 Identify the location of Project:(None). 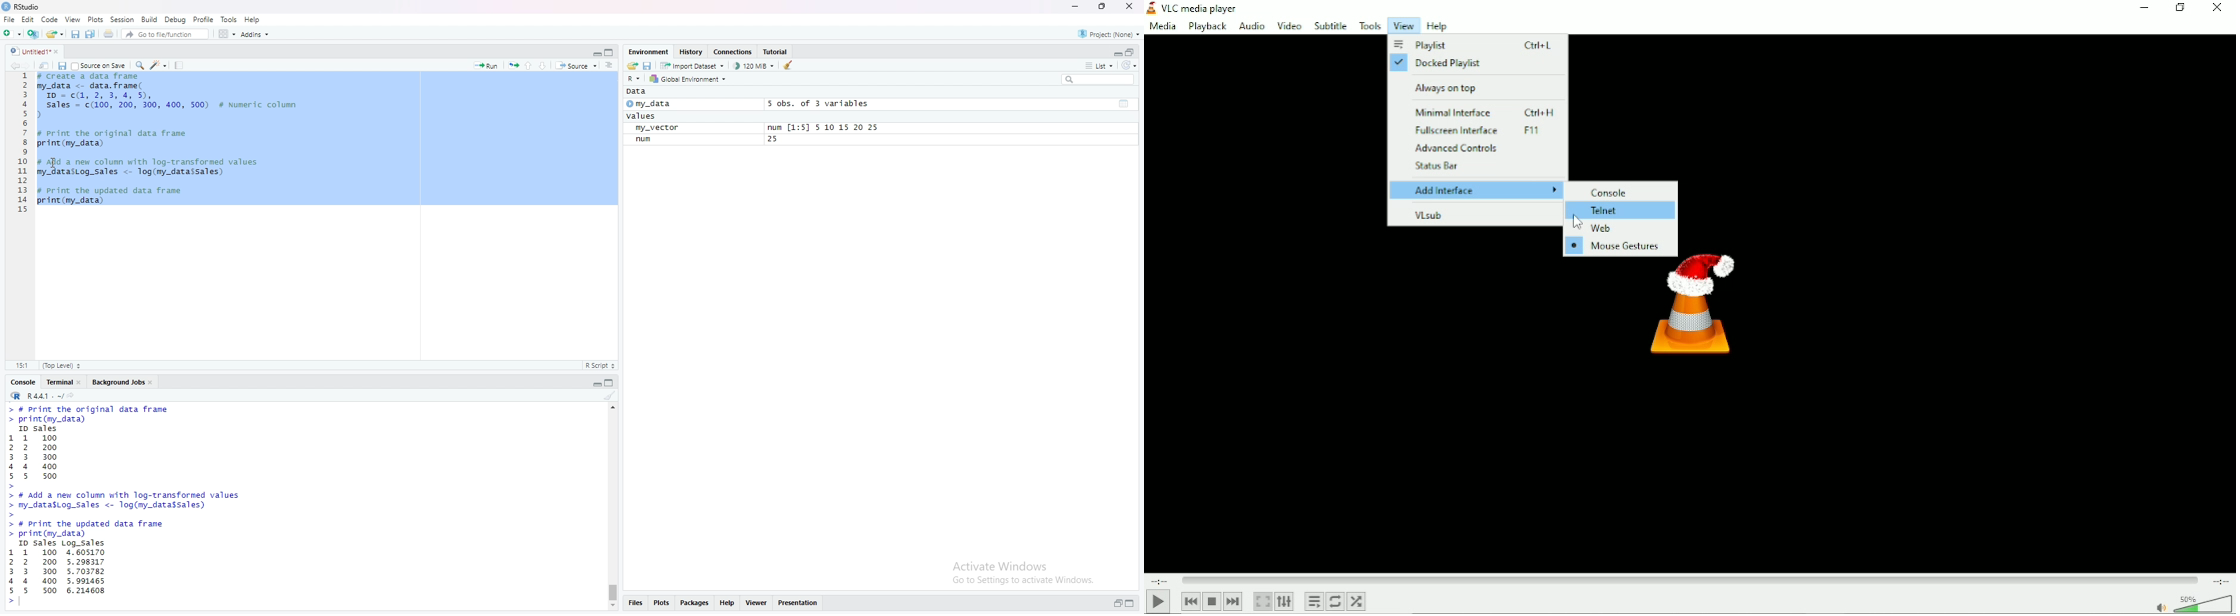
(1112, 32).